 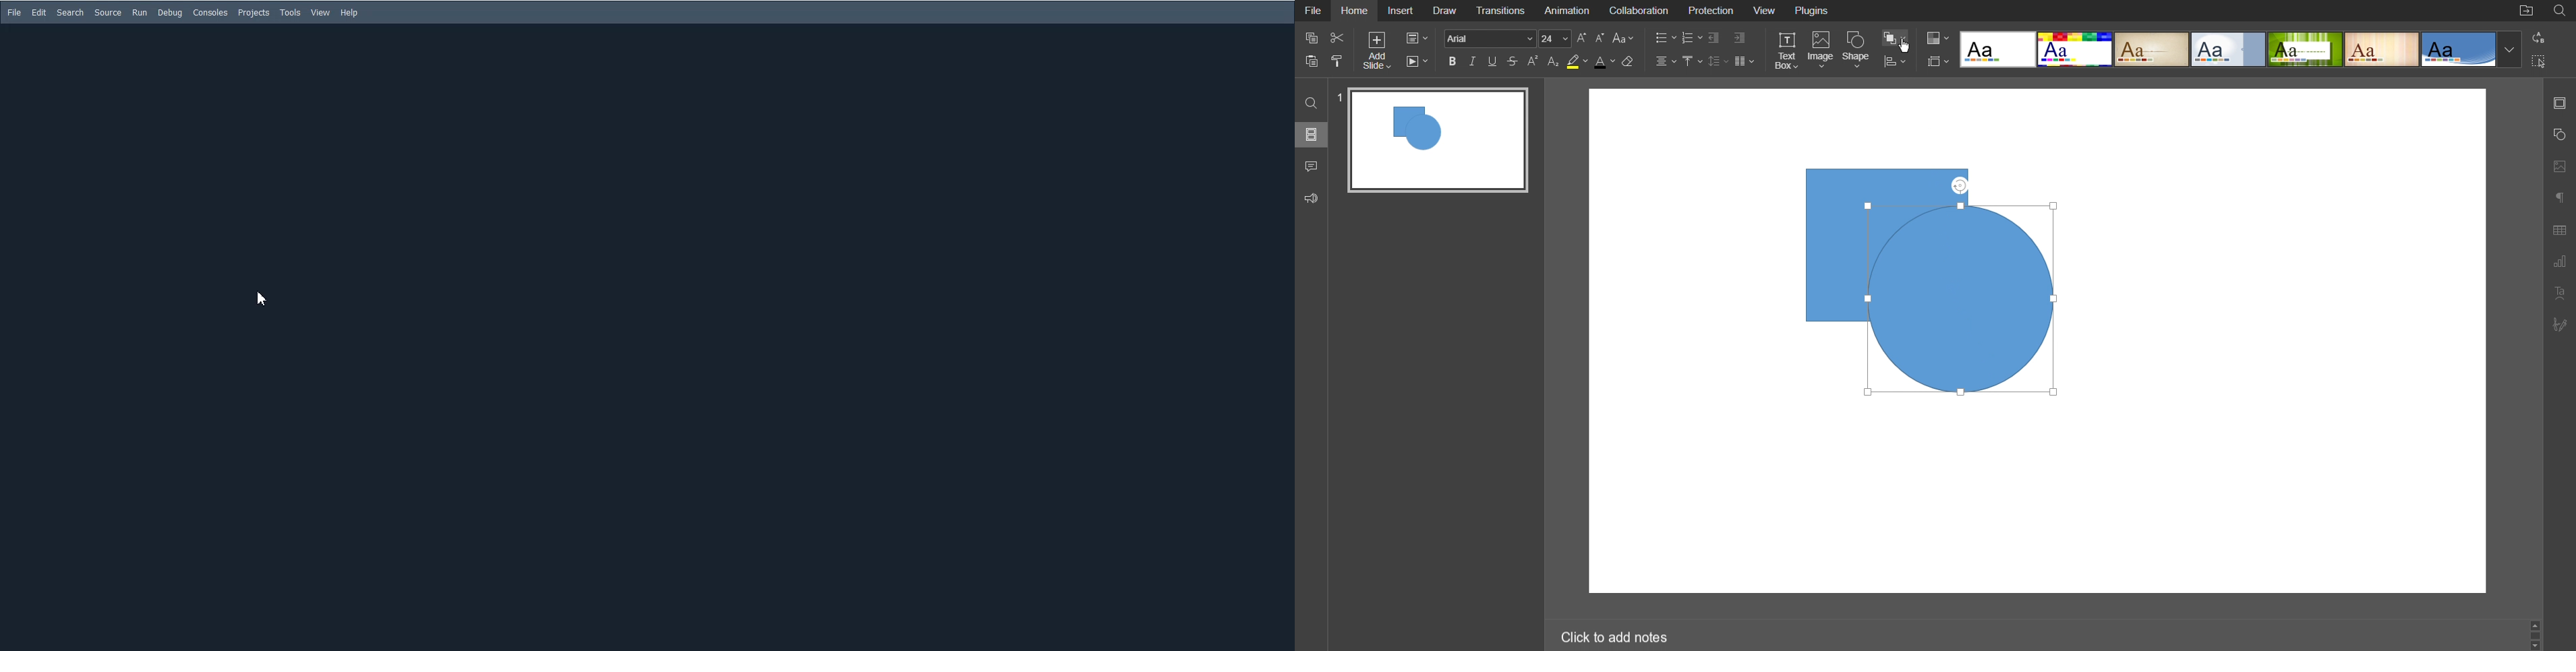 What do you see at coordinates (2560, 262) in the screenshot?
I see `Graph Settings` at bounding box center [2560, 262].